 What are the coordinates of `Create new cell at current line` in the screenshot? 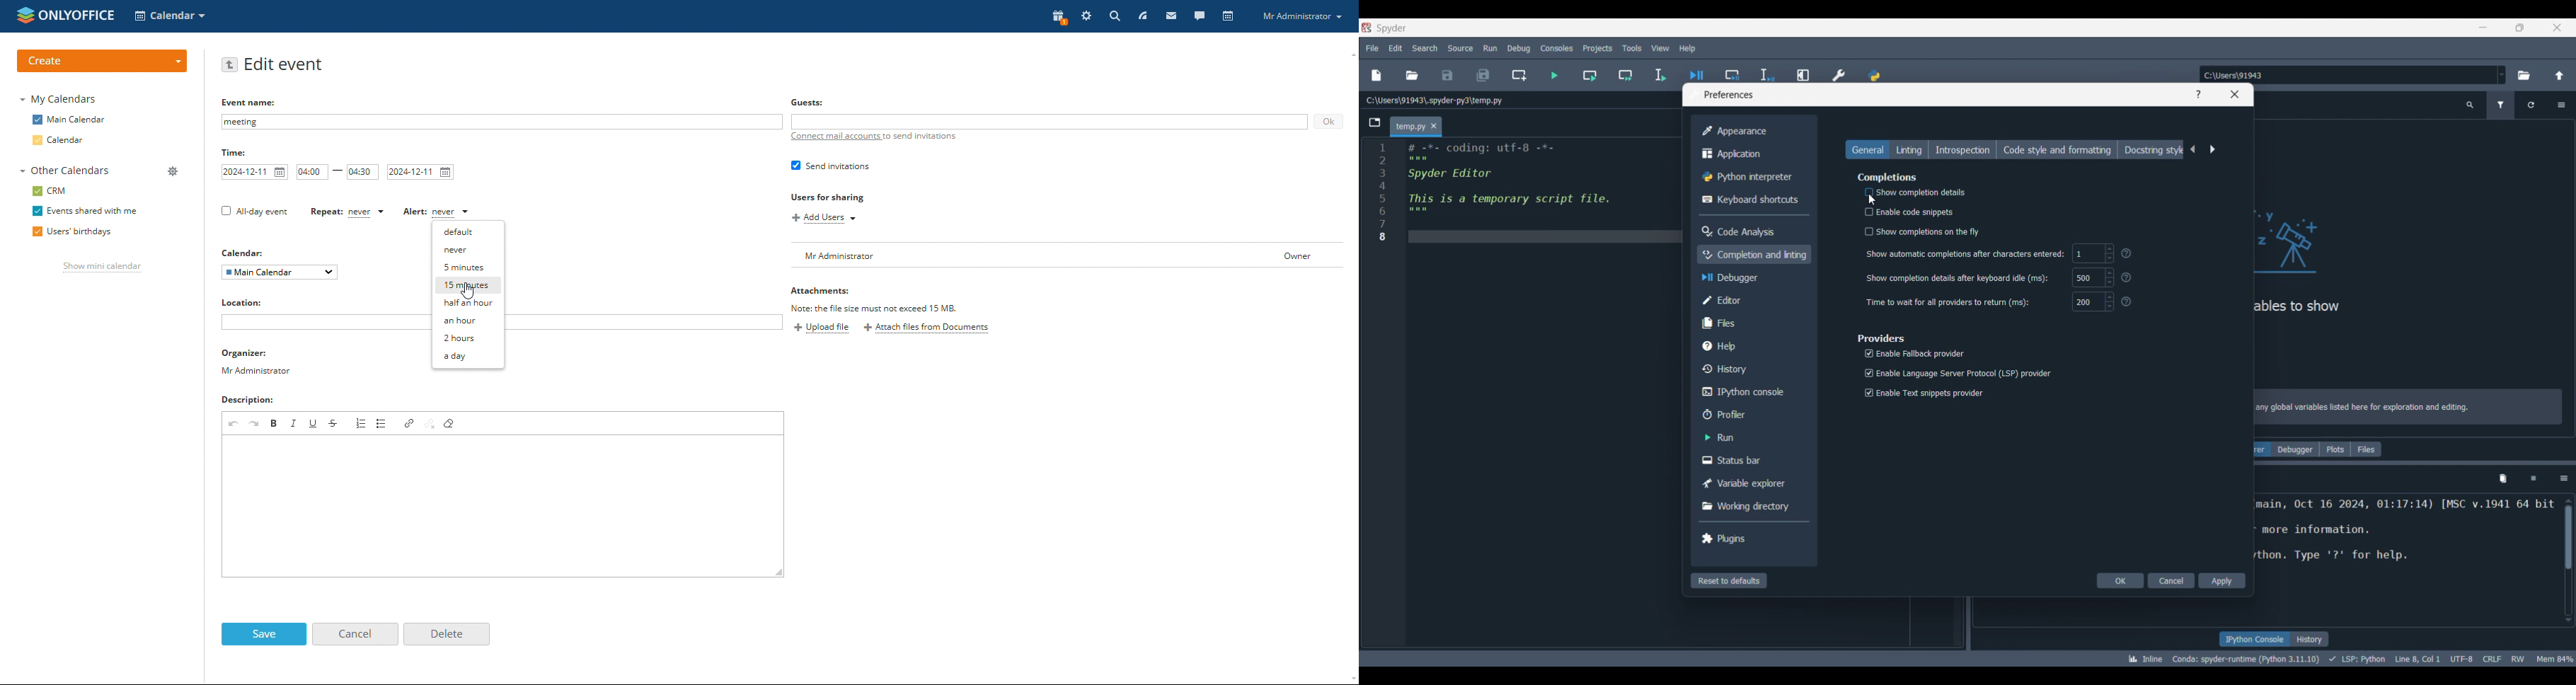 It's located at (1519, 75).